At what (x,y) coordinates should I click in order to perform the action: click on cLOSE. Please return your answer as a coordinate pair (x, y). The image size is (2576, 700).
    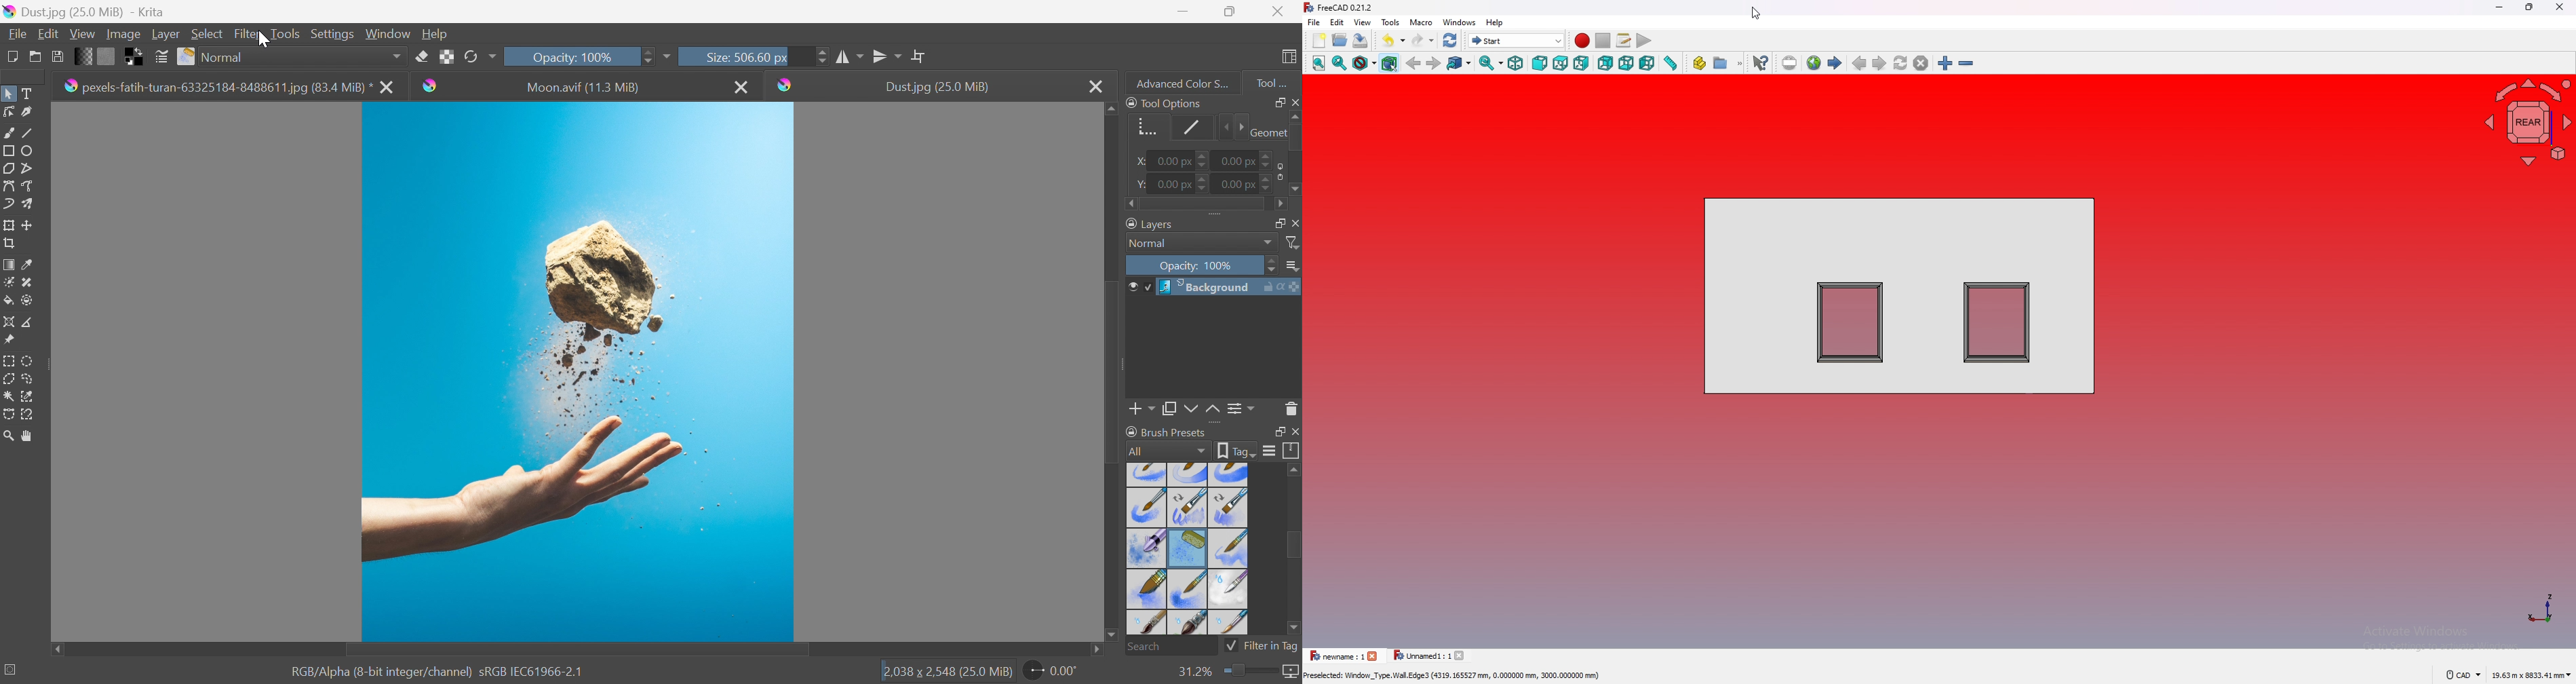
    Looking at the image, I should click on (387, 86).